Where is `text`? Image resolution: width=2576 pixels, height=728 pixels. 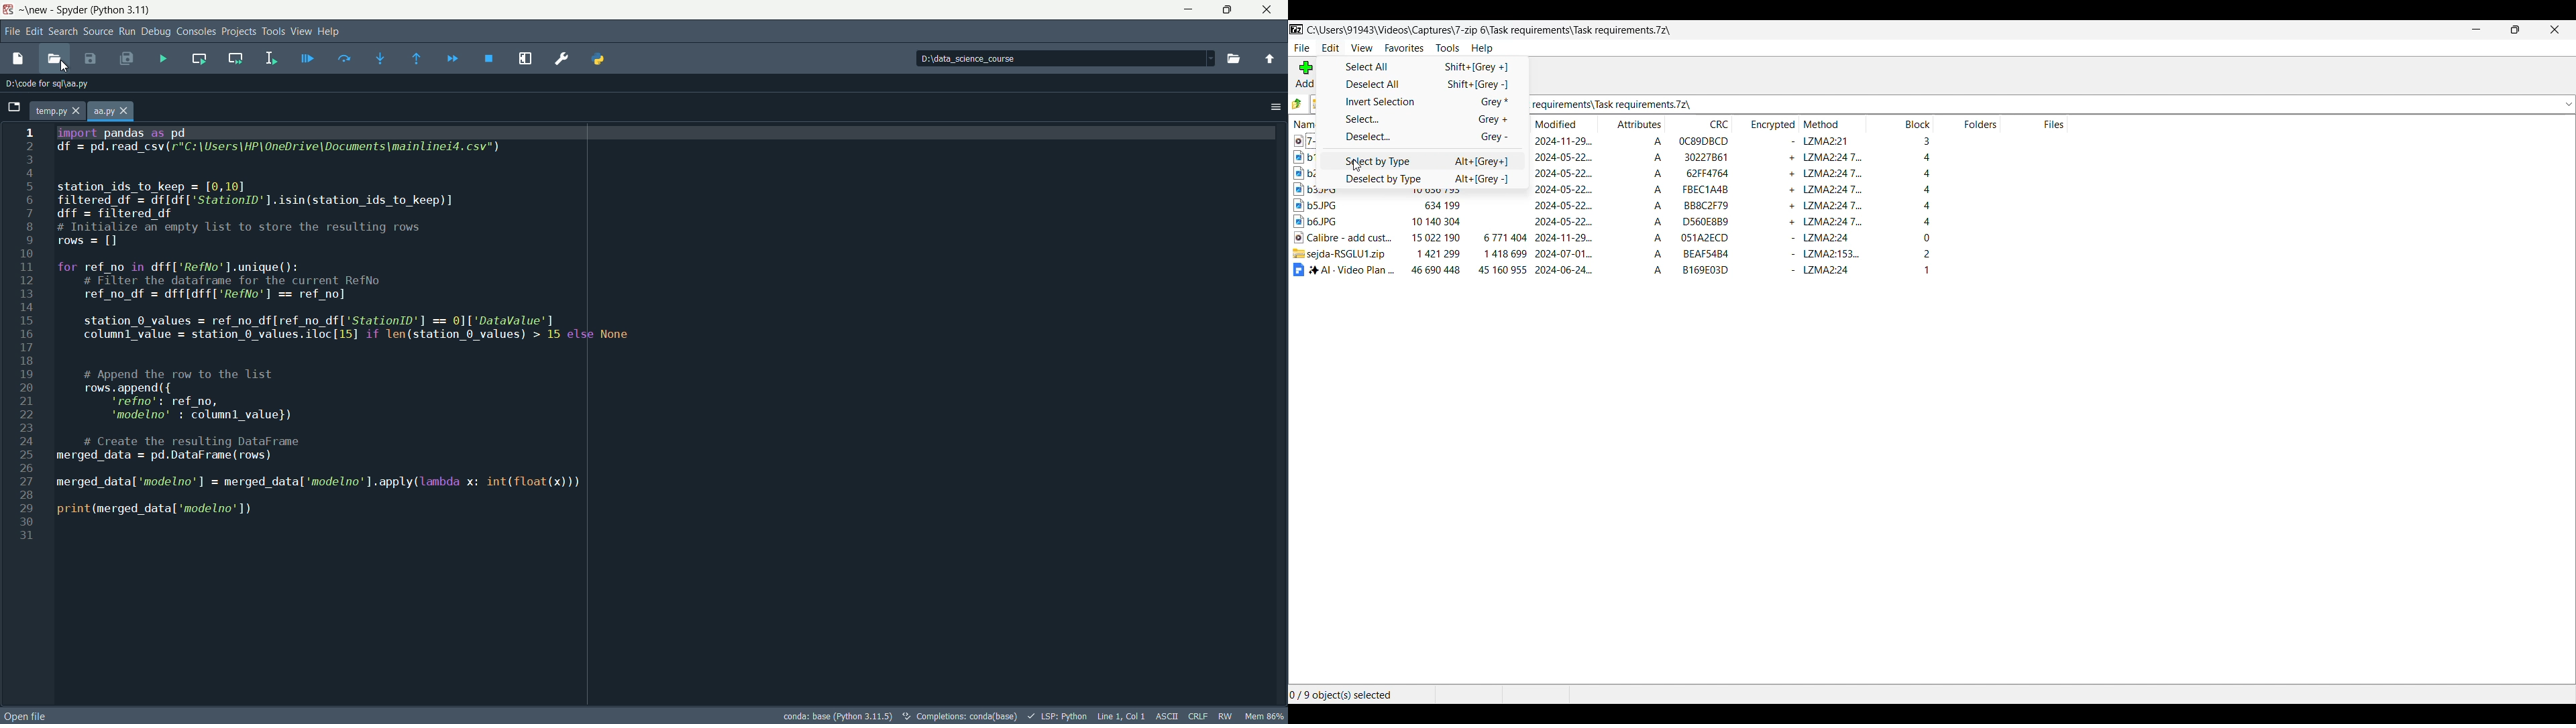 text is located at coordinates (958, 717).